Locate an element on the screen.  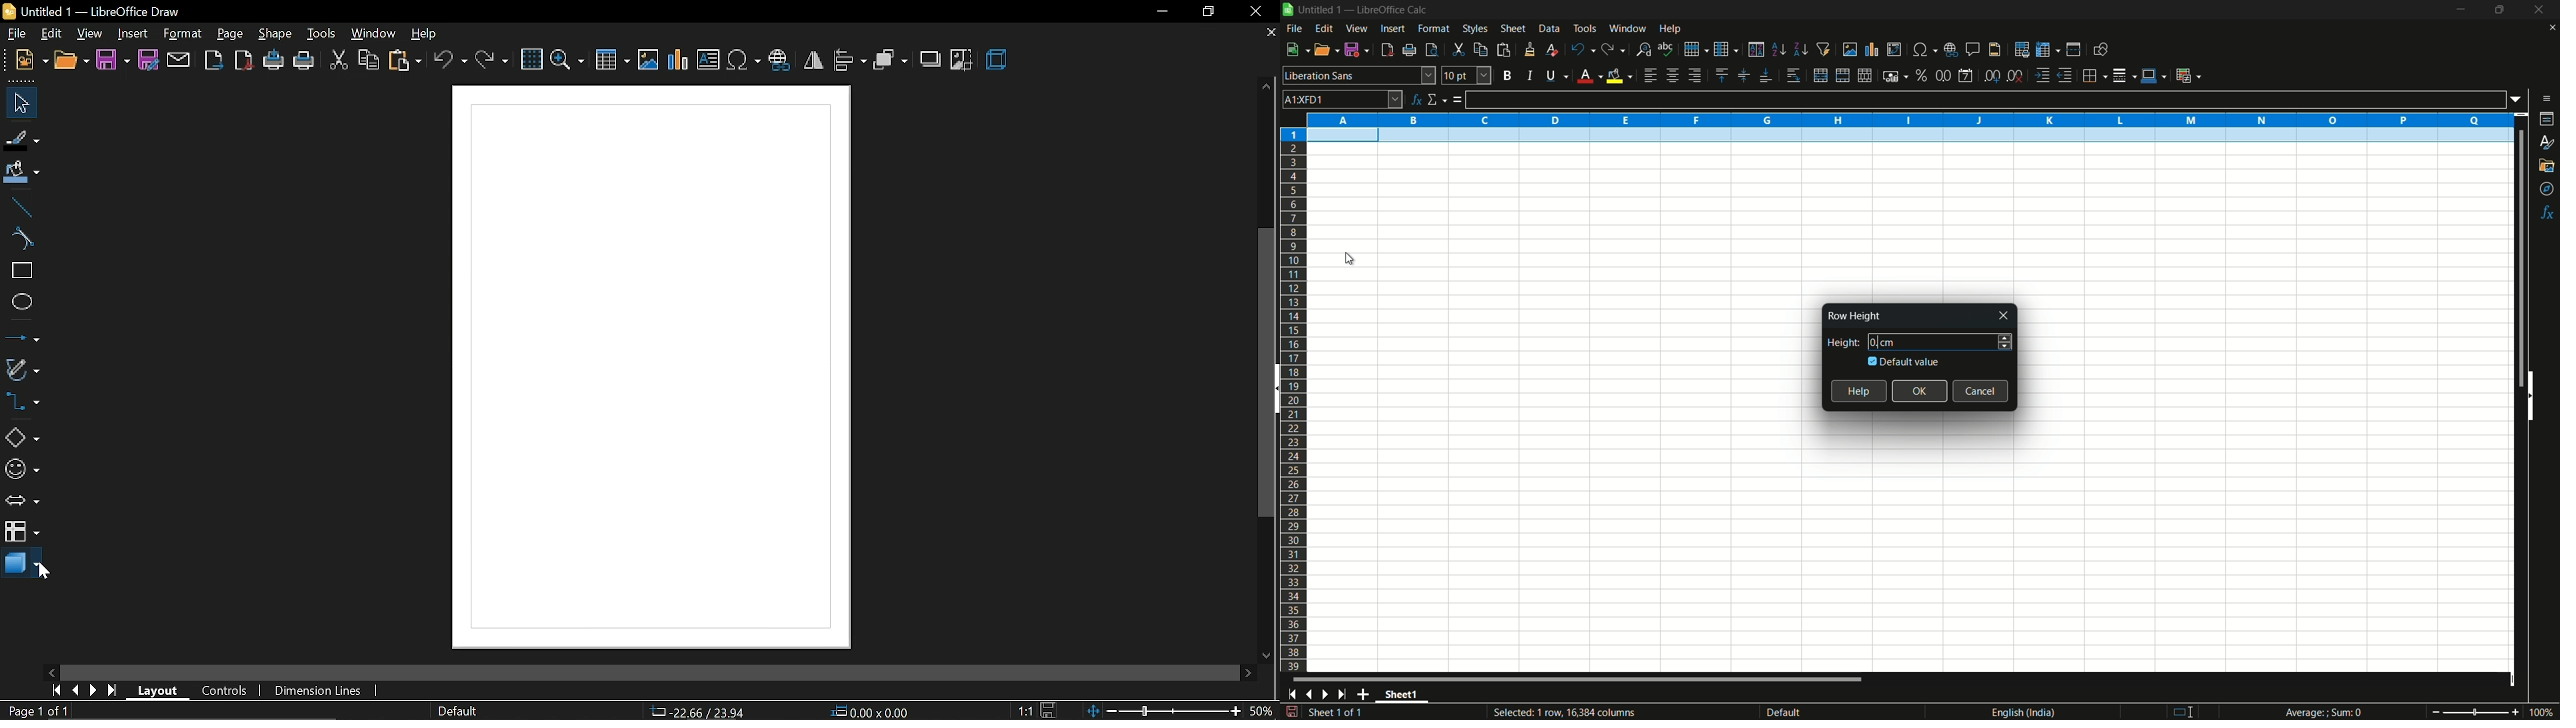
move right is located at coordinates (1250, 672).